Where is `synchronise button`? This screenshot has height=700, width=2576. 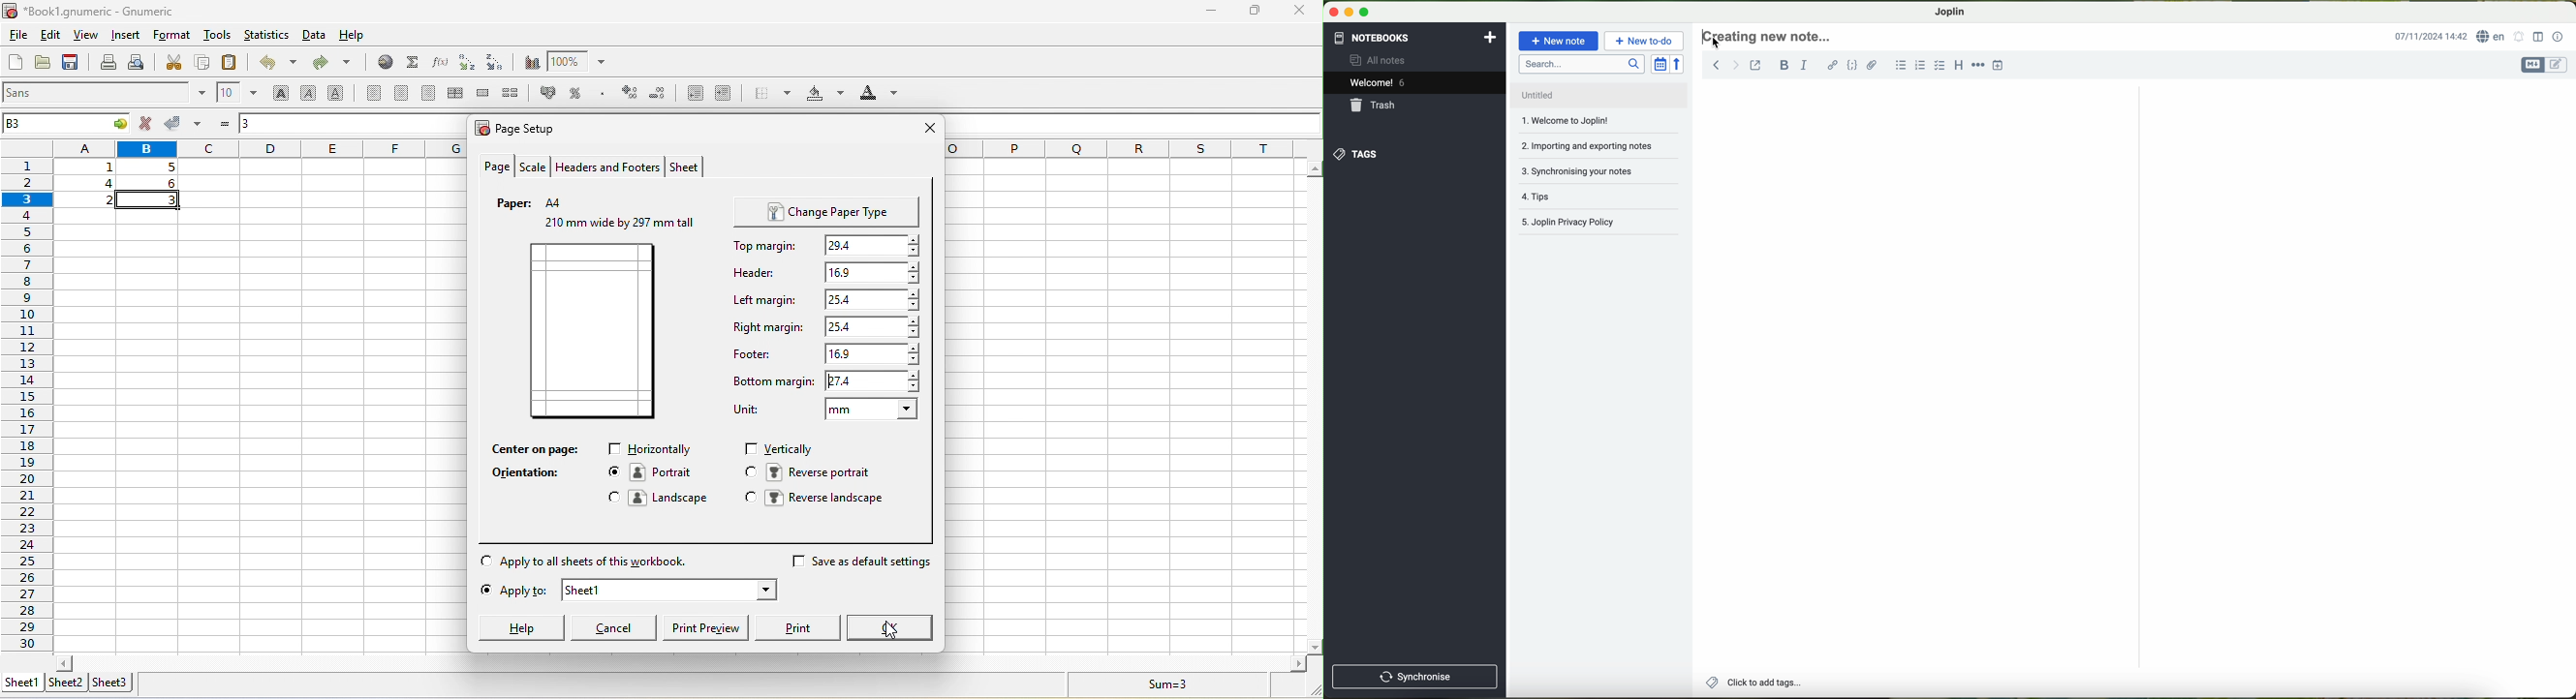
synchronise button is located at coordinates (1416, 677).